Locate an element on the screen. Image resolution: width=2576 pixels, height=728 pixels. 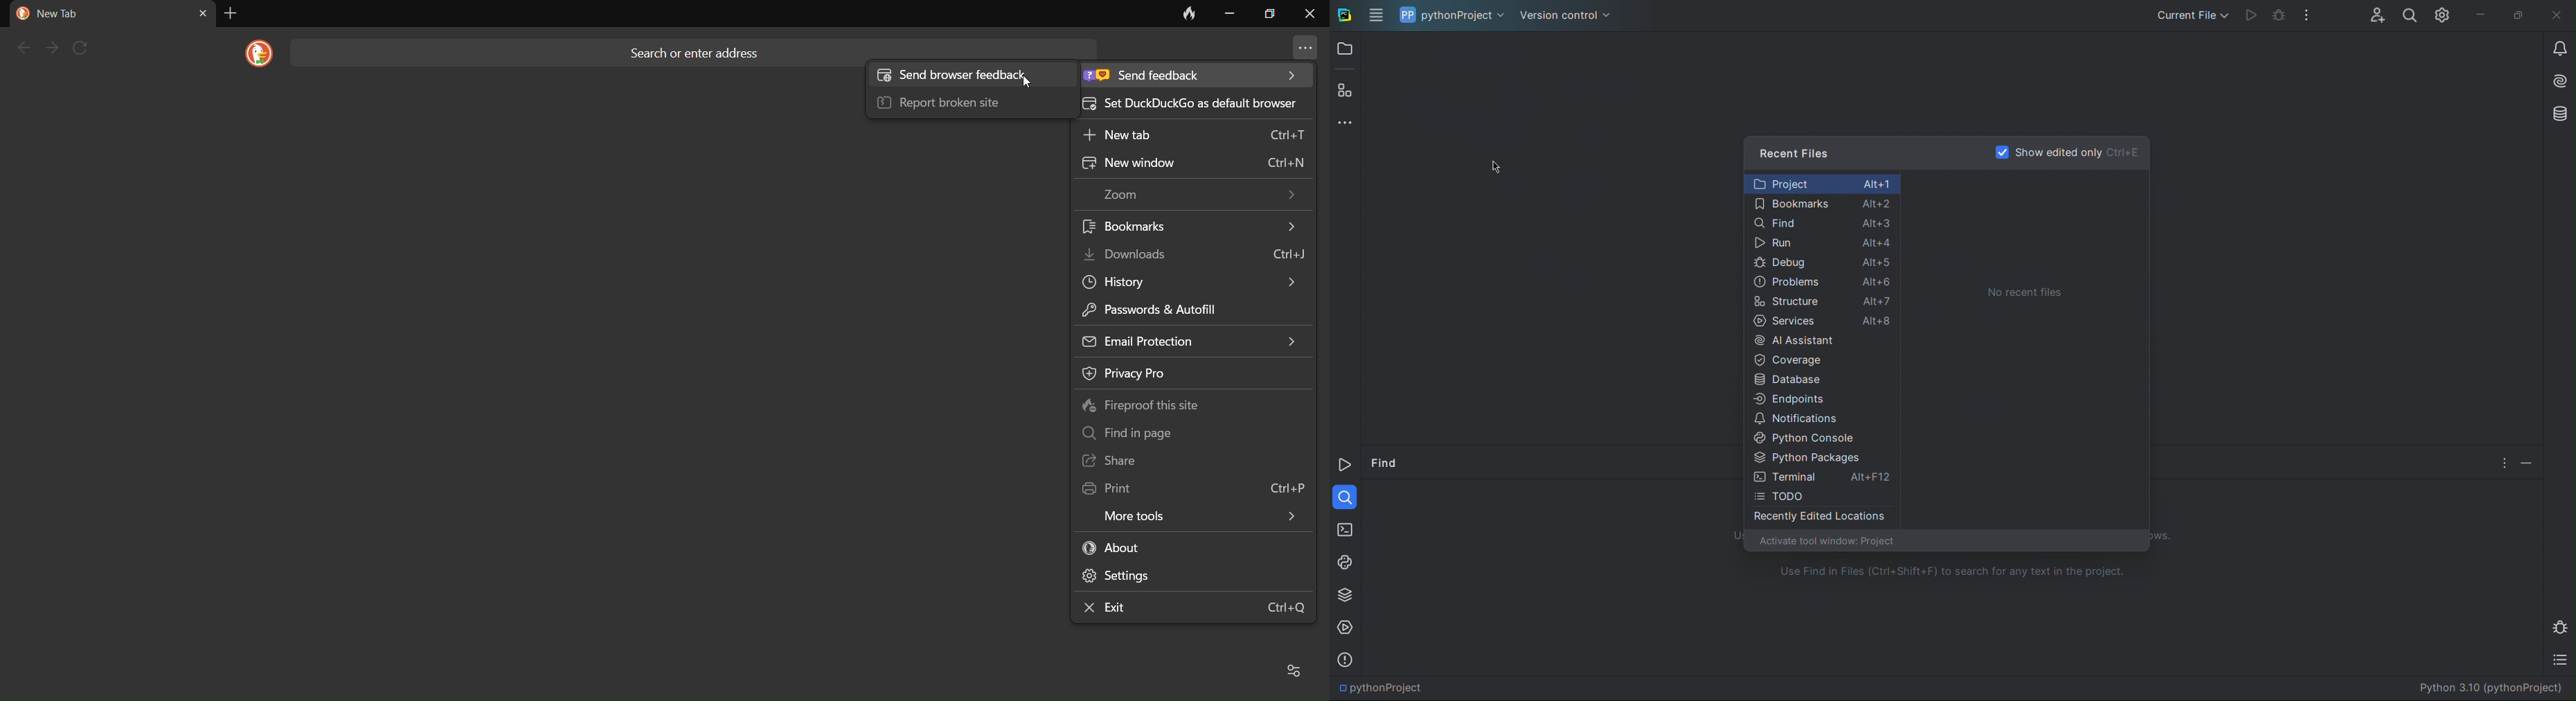
cursor is located at coordinates (1033, 85).